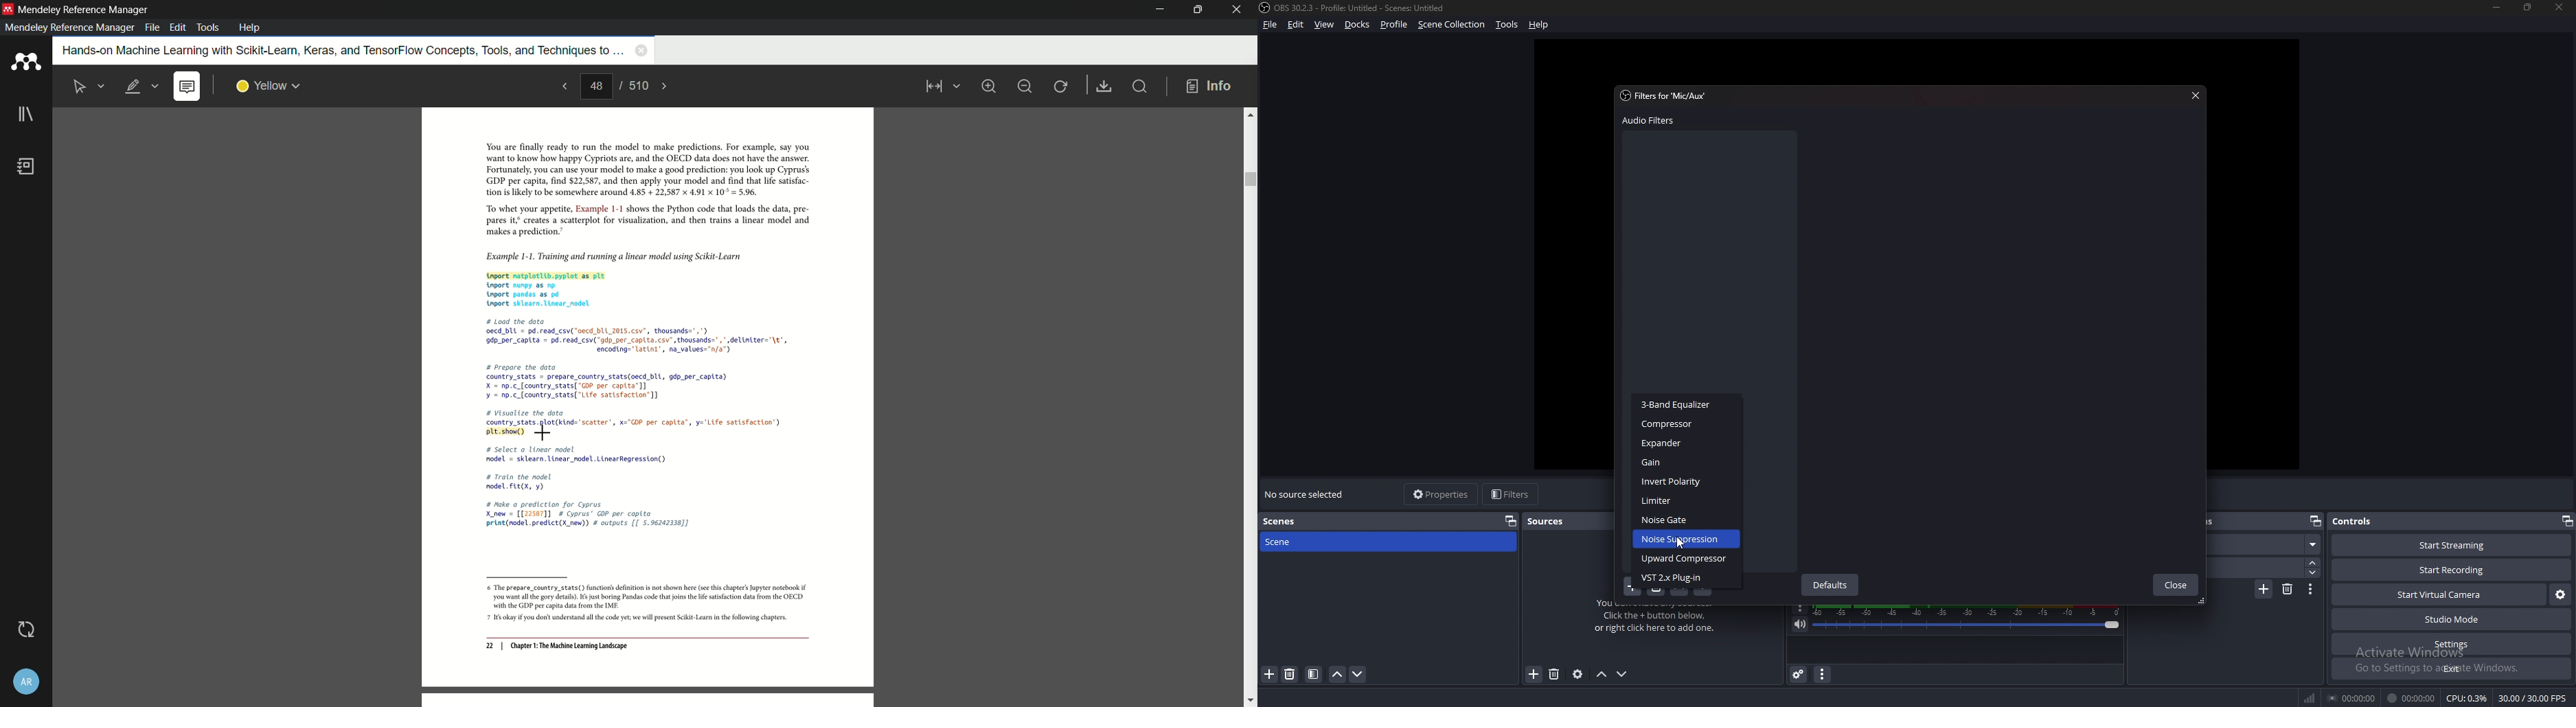 The height and width of the screenshot is (728, 2576). Describe the element at coordinates (1445, 495) in the screenshot. I see `properties` at that location.